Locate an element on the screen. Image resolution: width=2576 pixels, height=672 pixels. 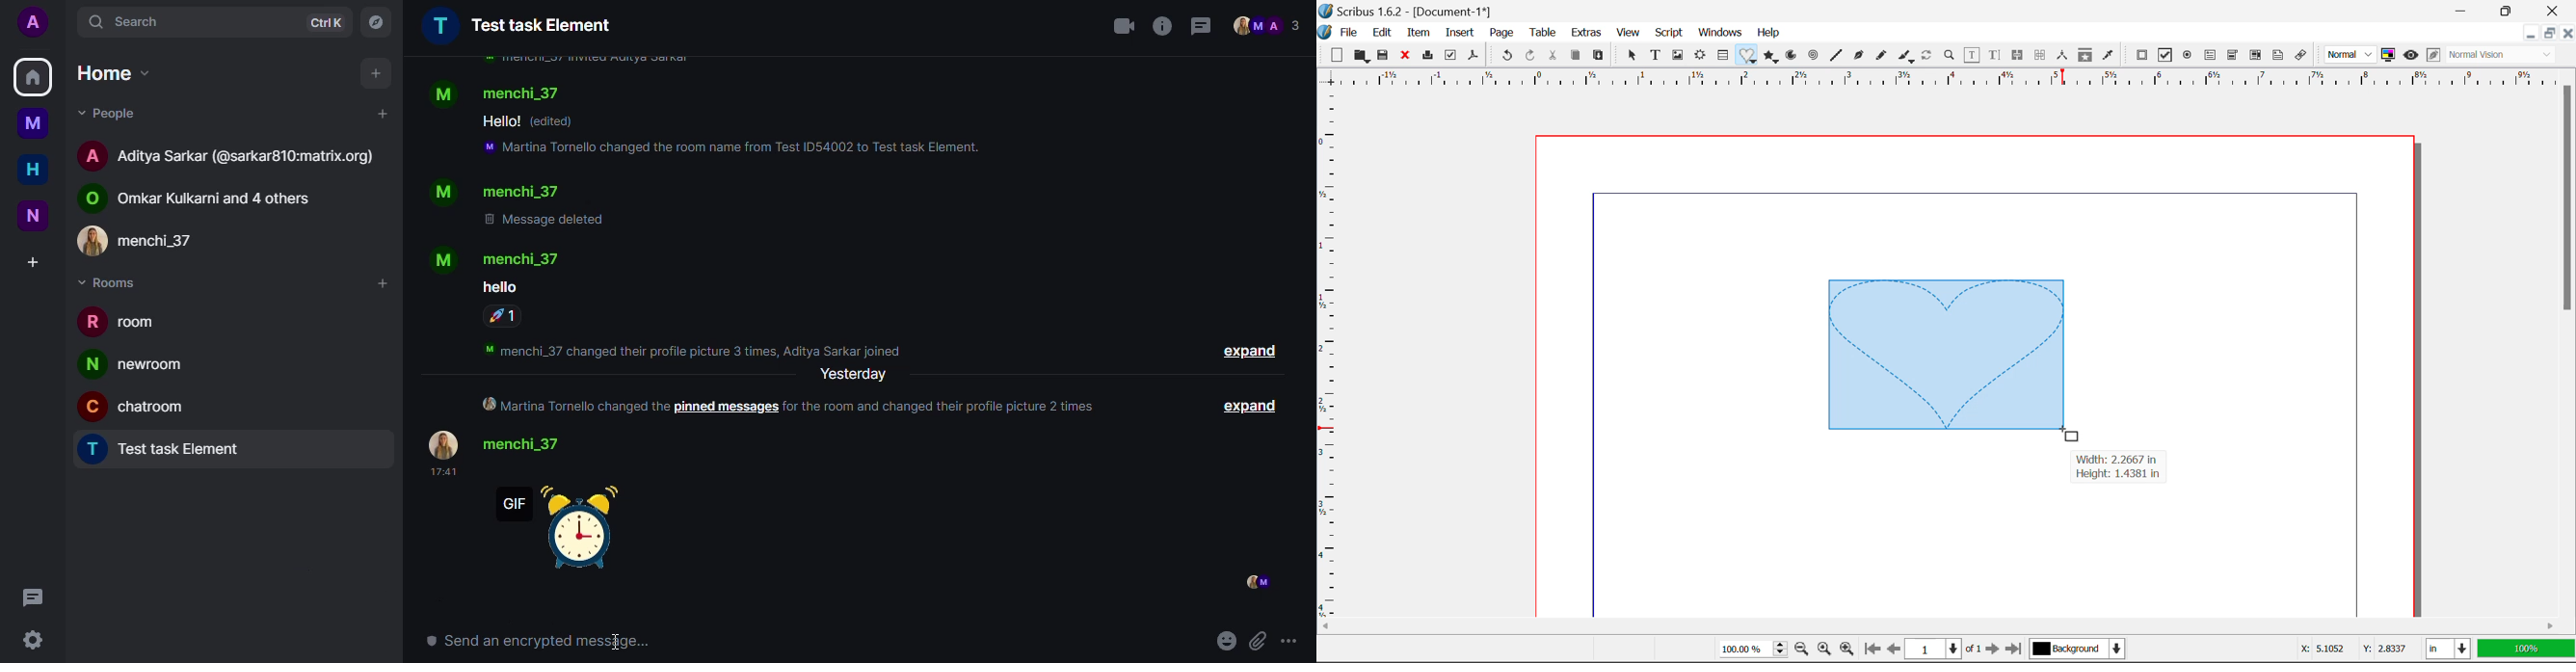
menchi_37 is located at coordinates (153, 239).